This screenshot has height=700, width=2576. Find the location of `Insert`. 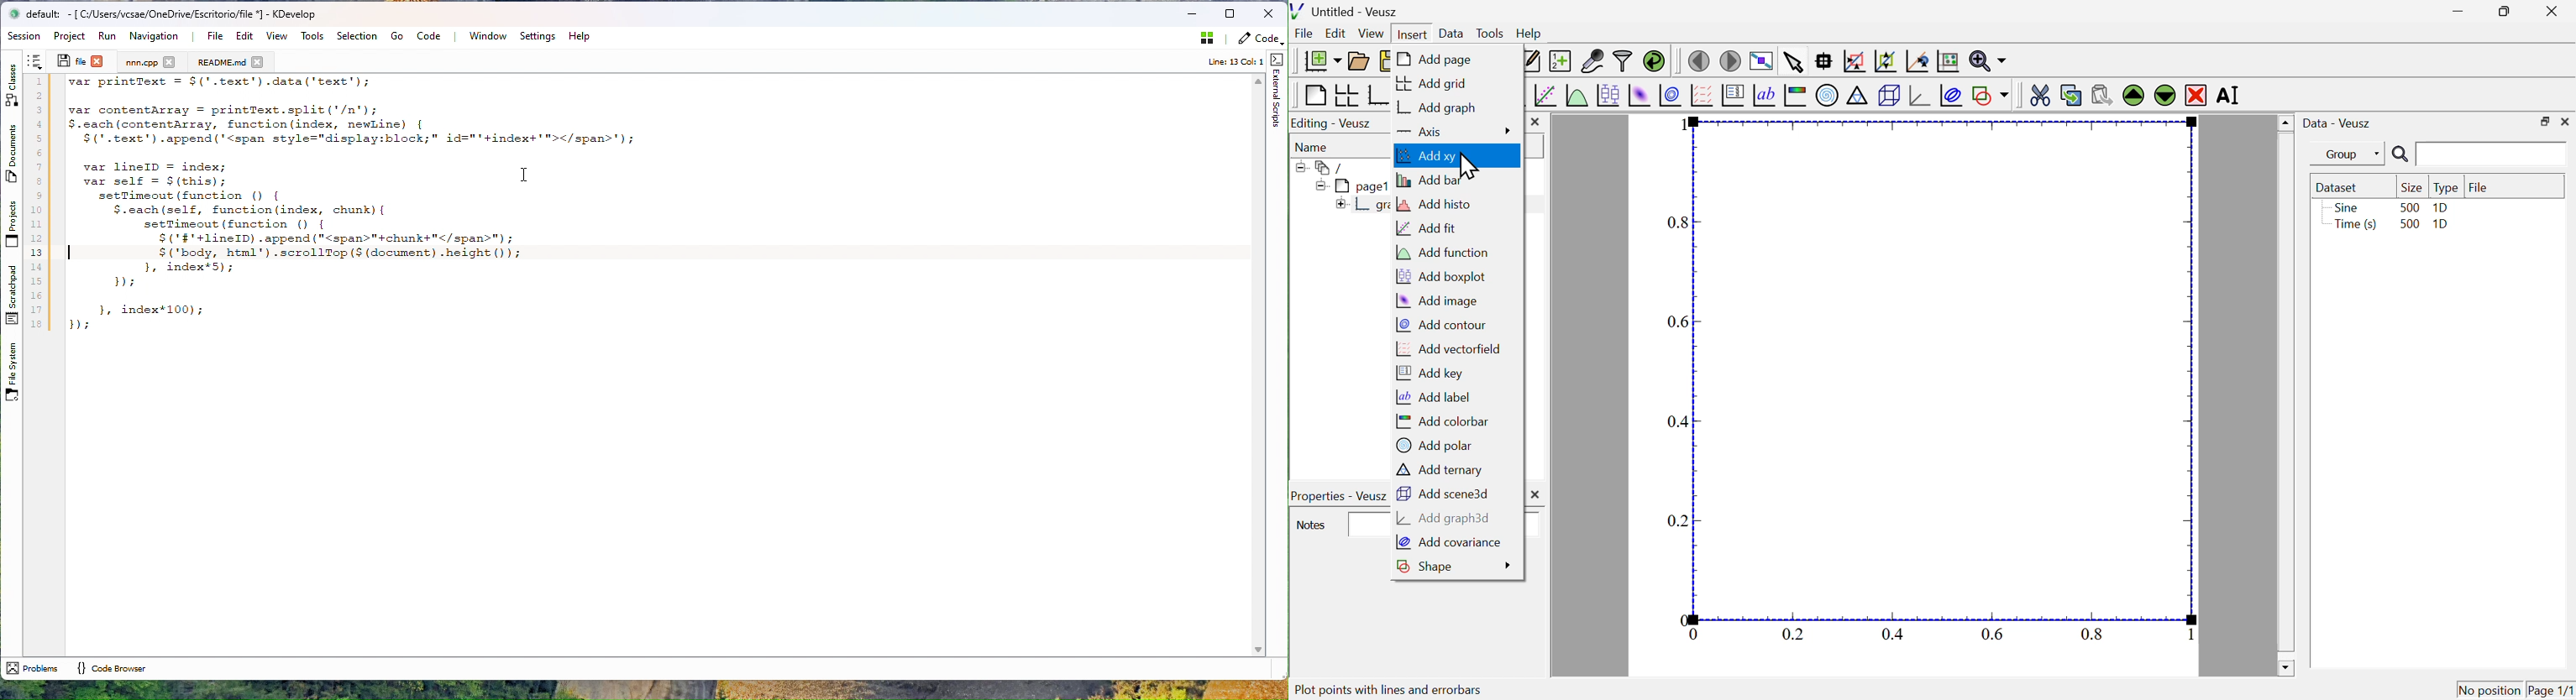

Insert is located at coordinates (1410, 32).